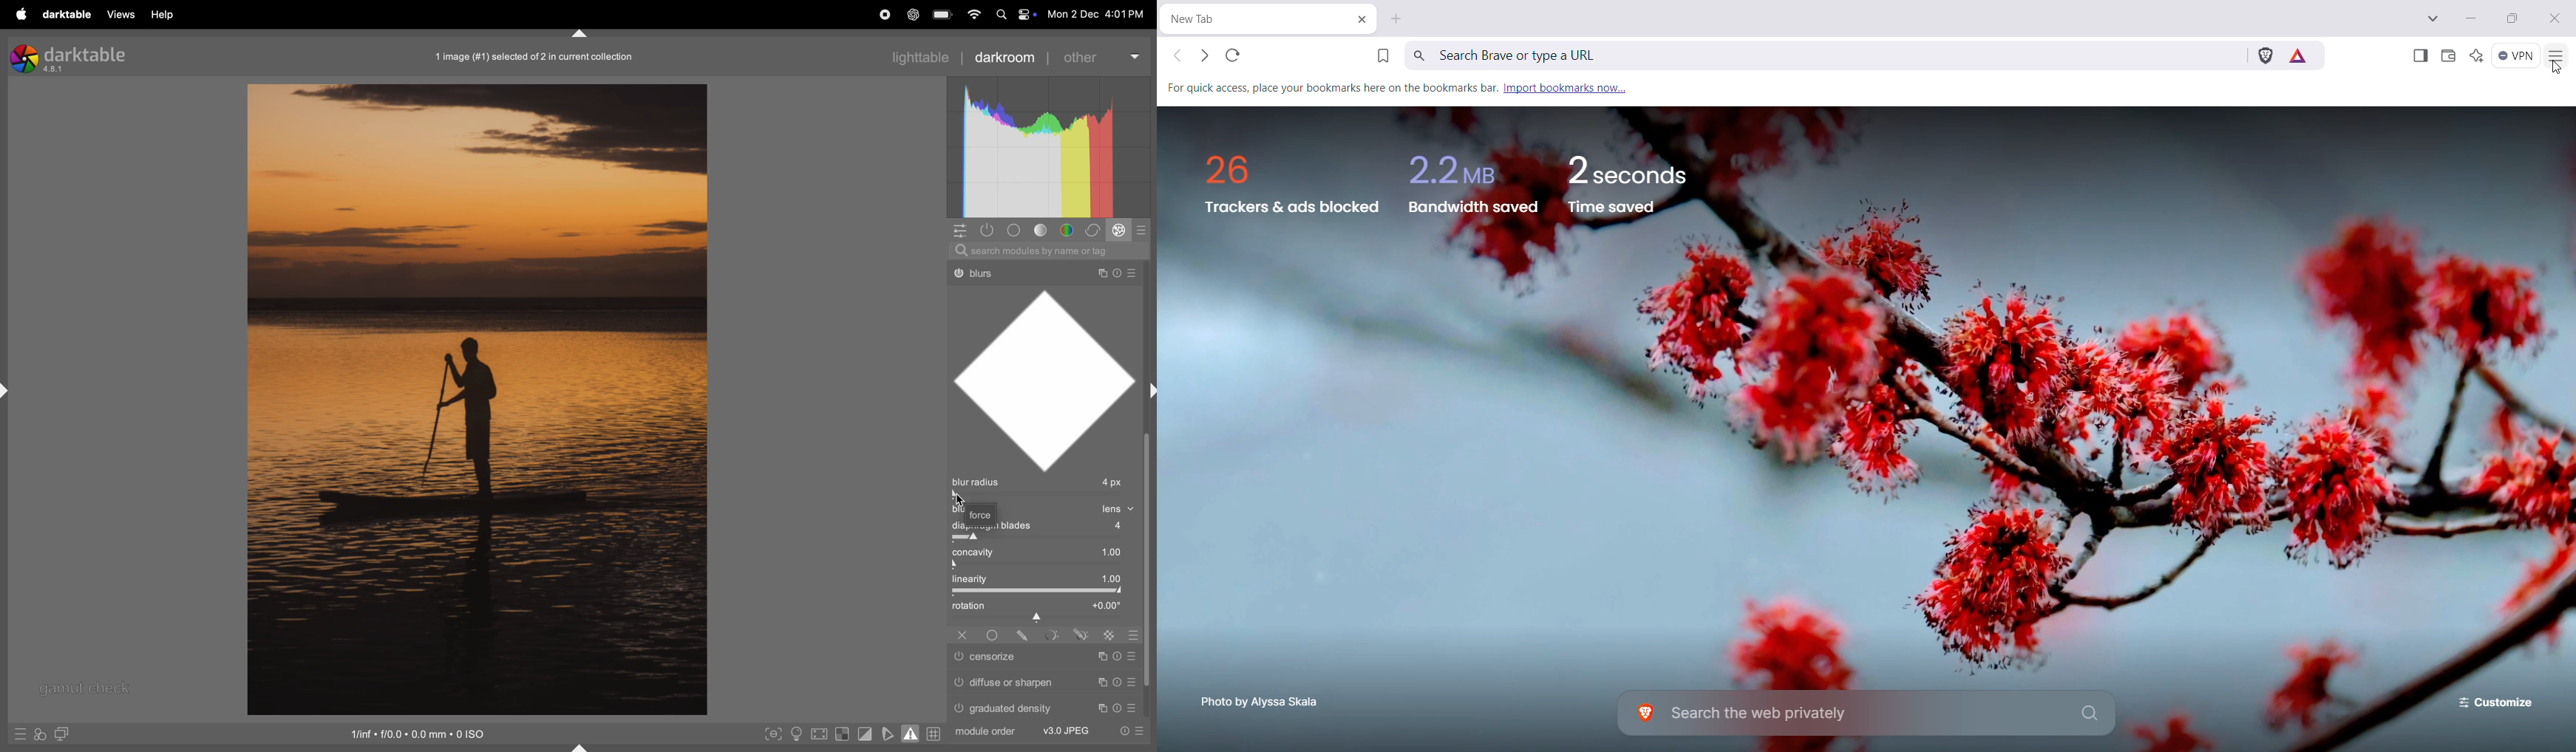 The width and height of the screenshot is (2576, 756). What do you see at coordinates (1048, 566) in the screenshot?
I see `toggle bar` at bounding box center [1048, 566].